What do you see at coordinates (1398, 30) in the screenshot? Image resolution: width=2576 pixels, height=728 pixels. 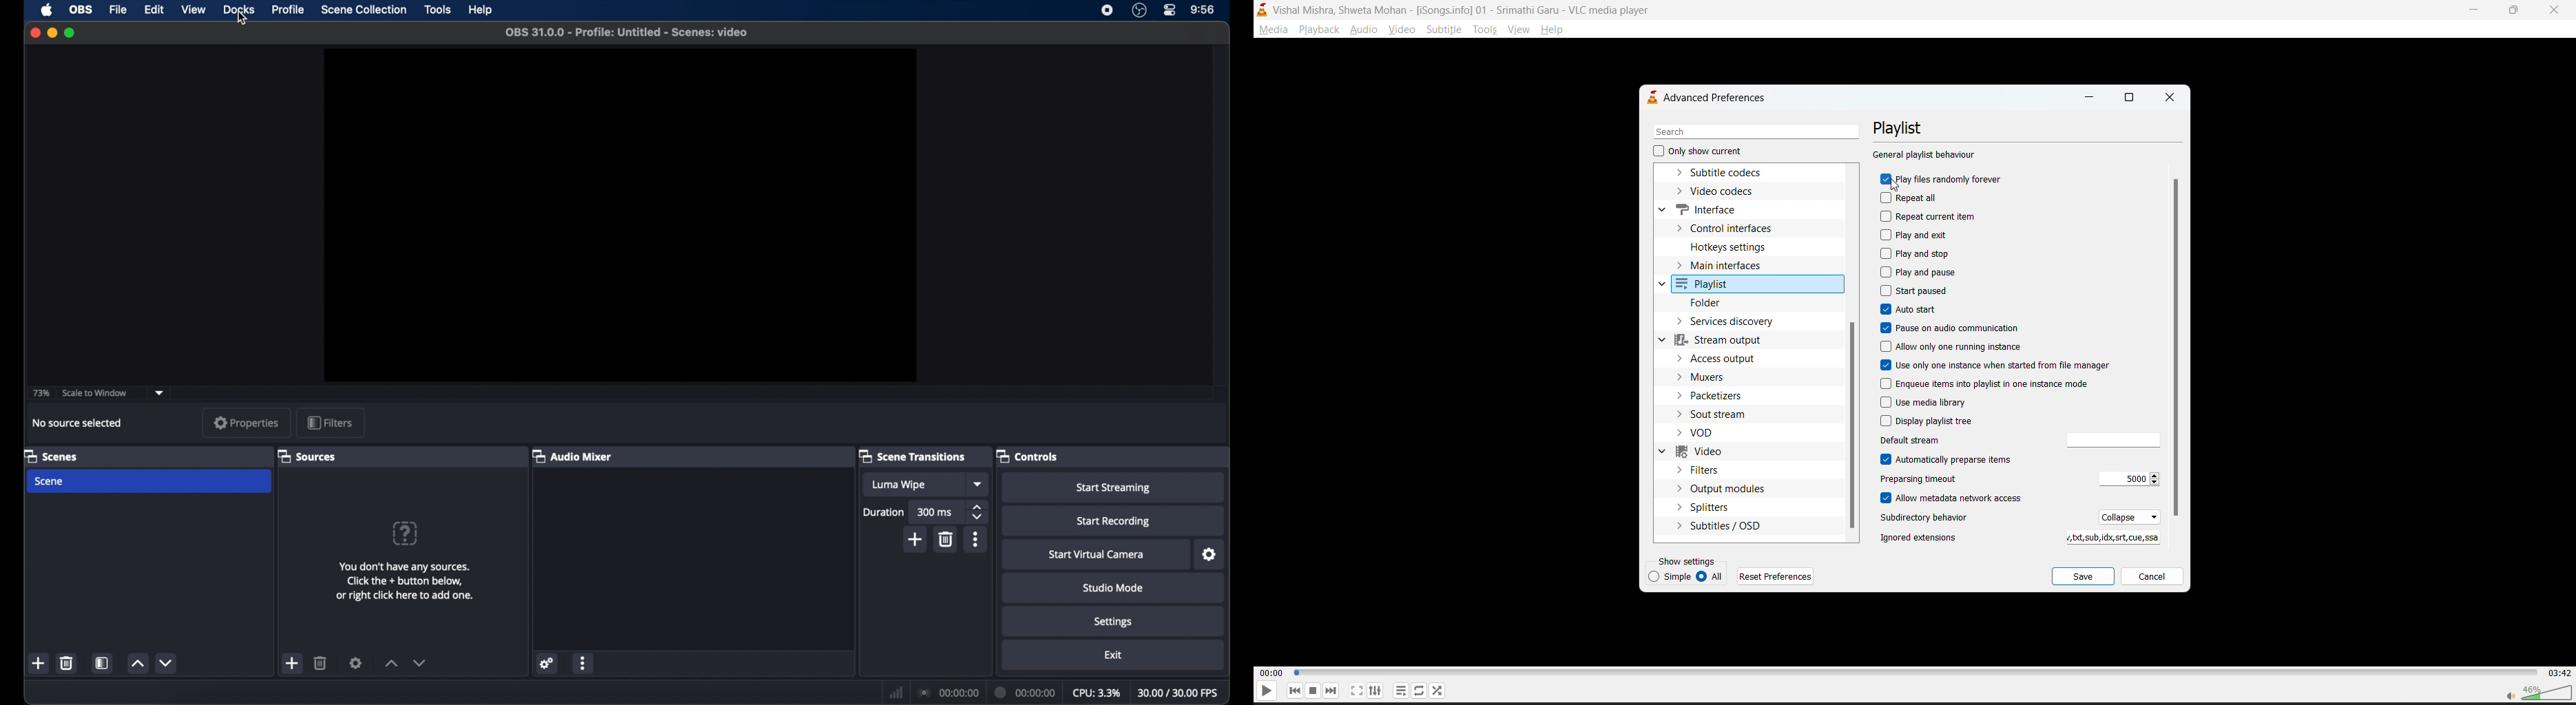 I see `video` at bounding box center [1398, 30].